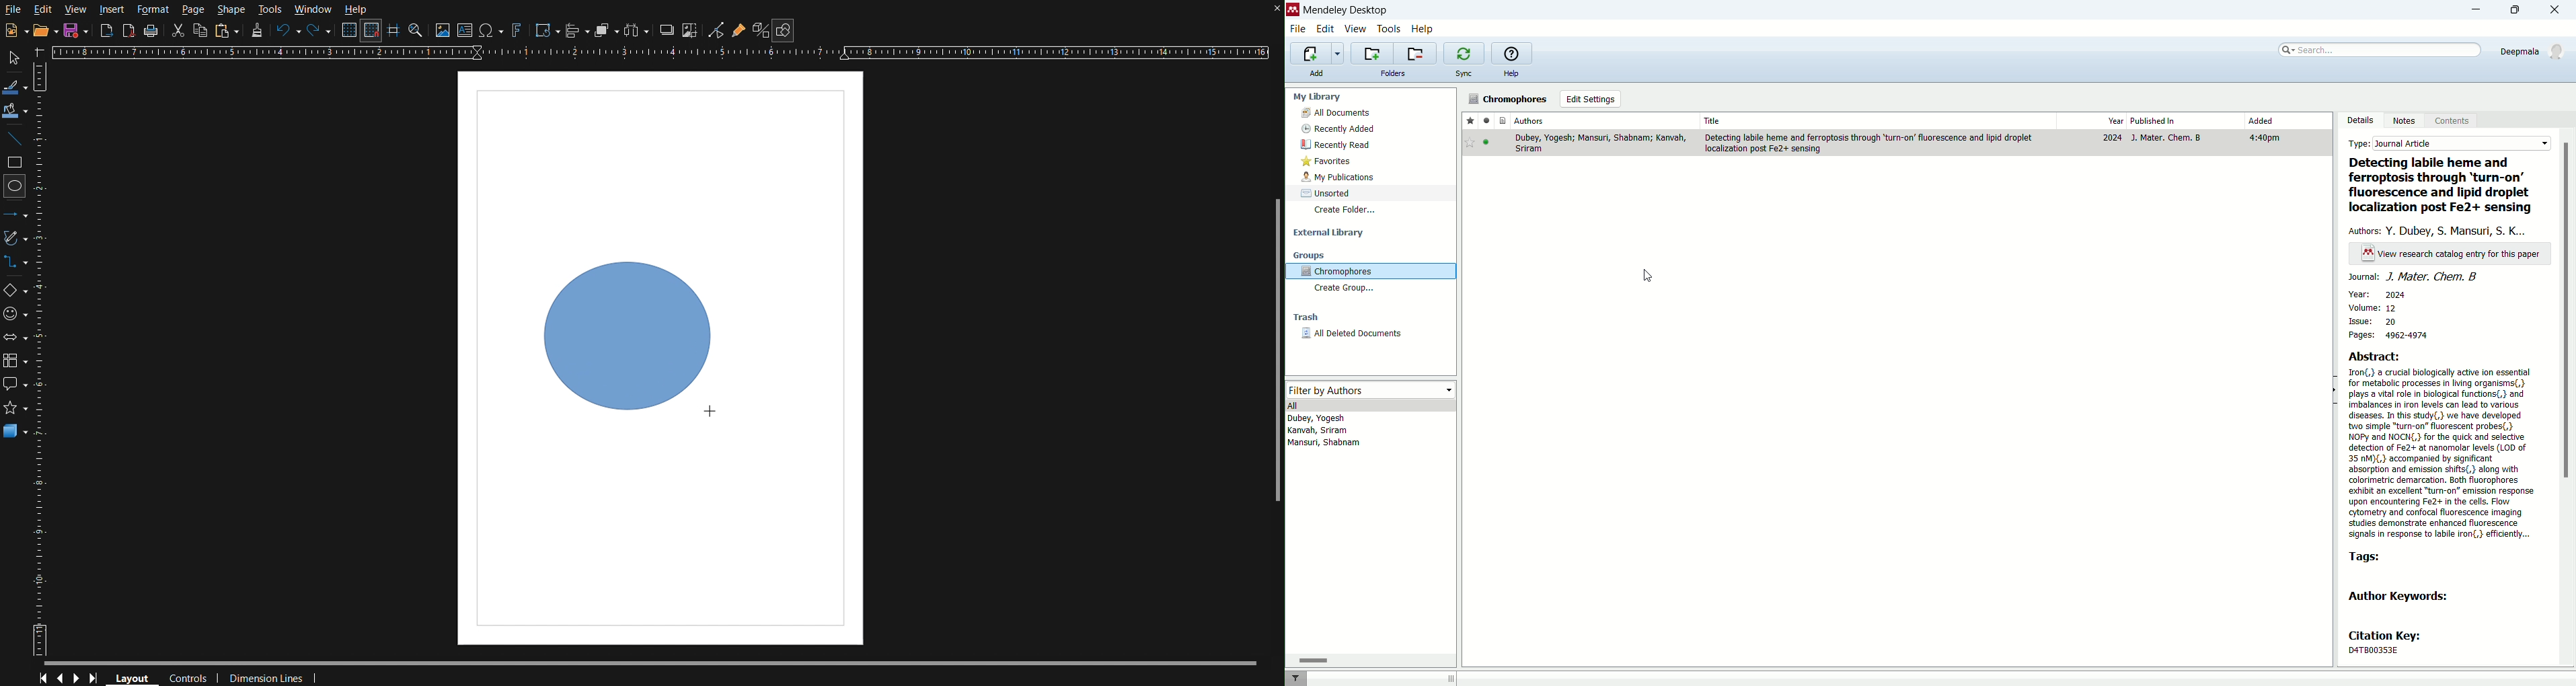 This screenshot has height=700, width=2576. Describe the element at coordinates (231, 10) in the screenshot. I see `Shape` at that location.